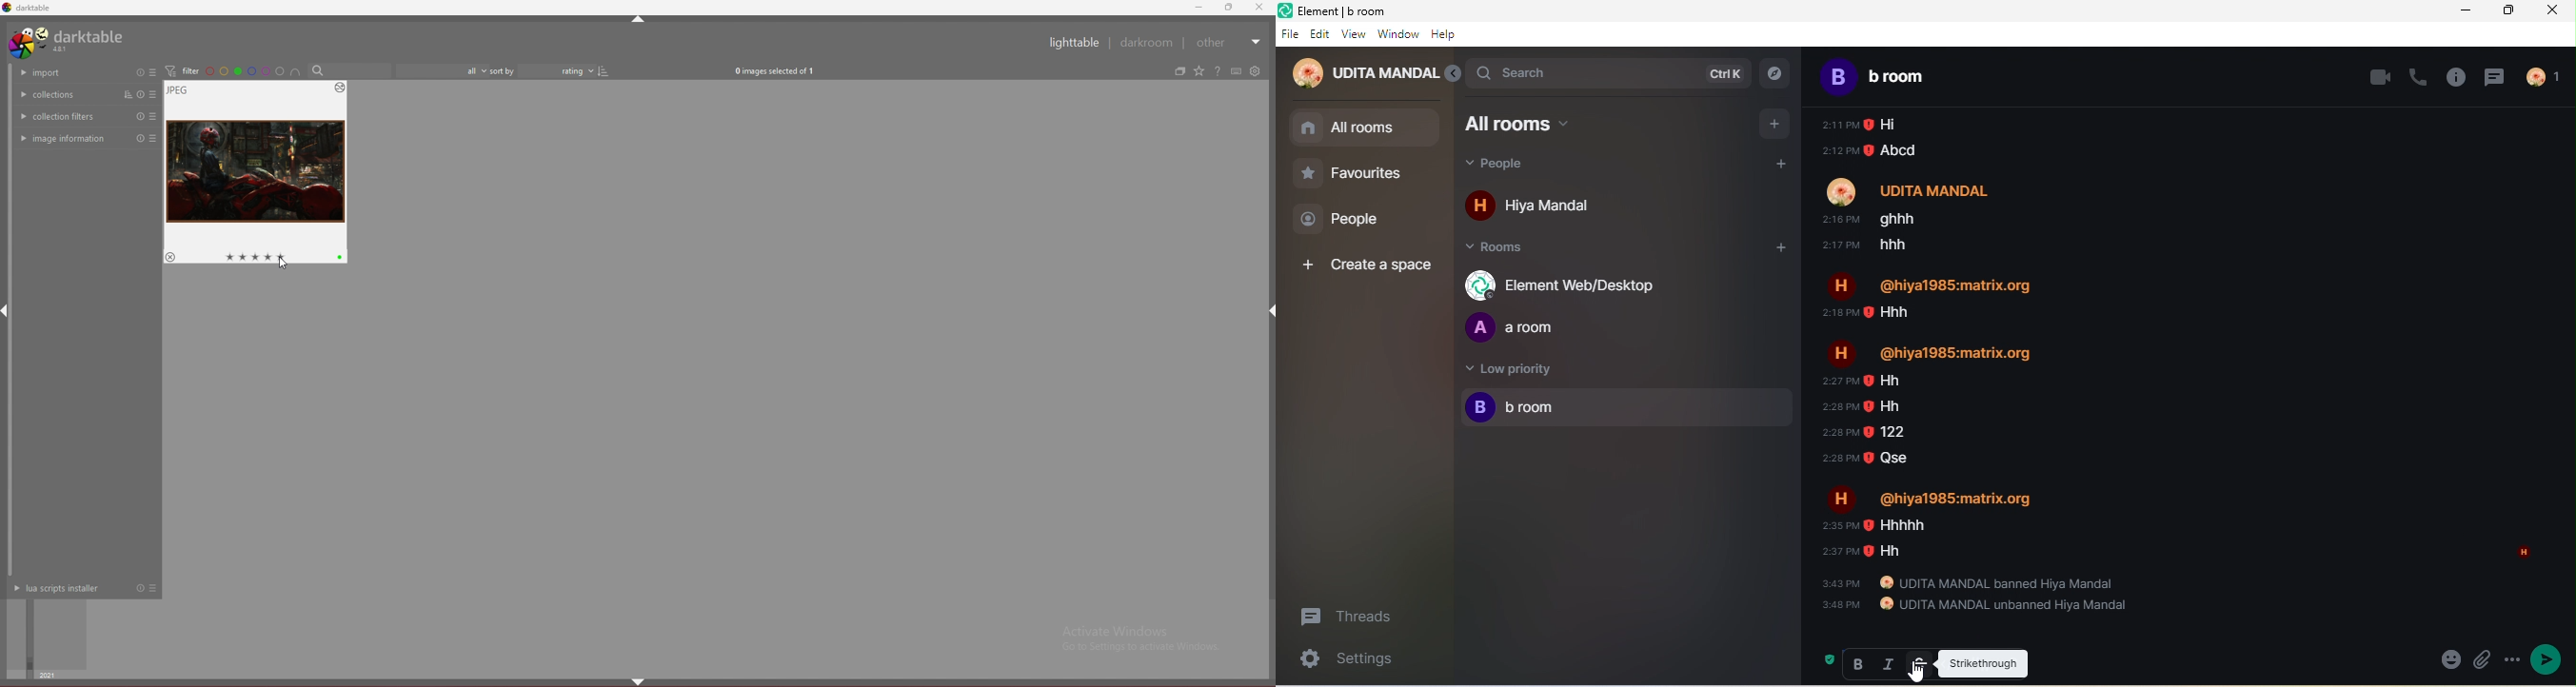 Image resolution: width=2576 pixels, height=700 pixels. I want to click on preset, so click(153, 116).